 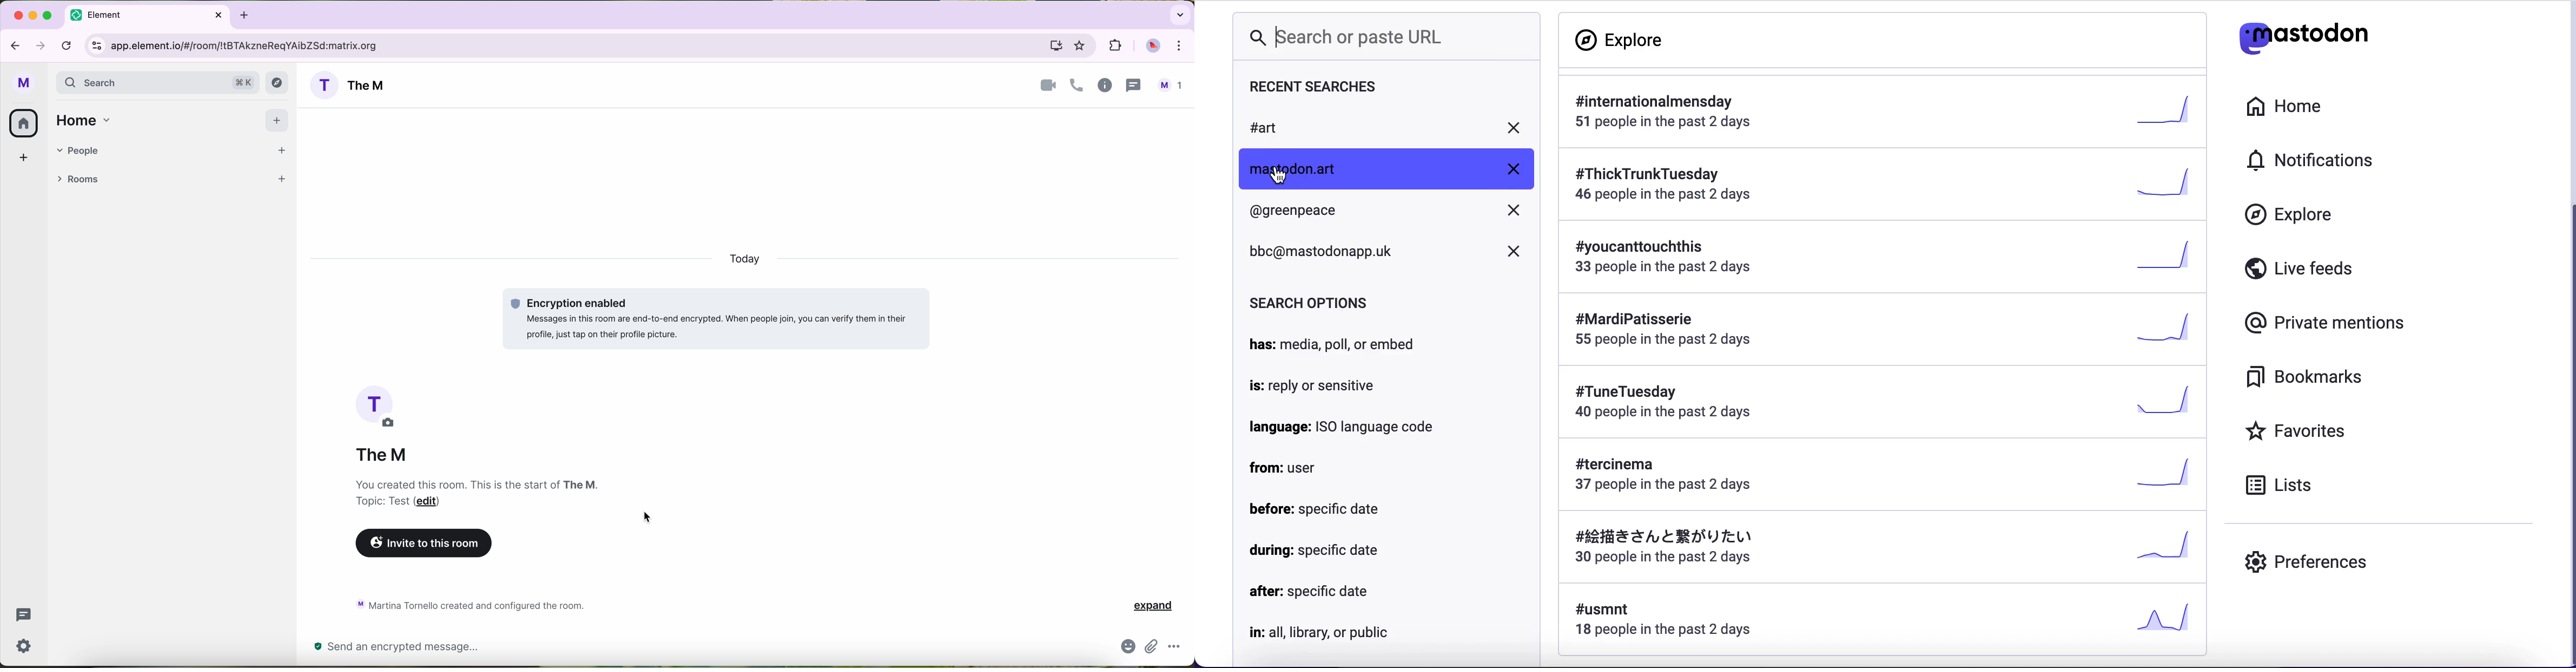 I want to click on attach file, so click(x=1152, y=647).